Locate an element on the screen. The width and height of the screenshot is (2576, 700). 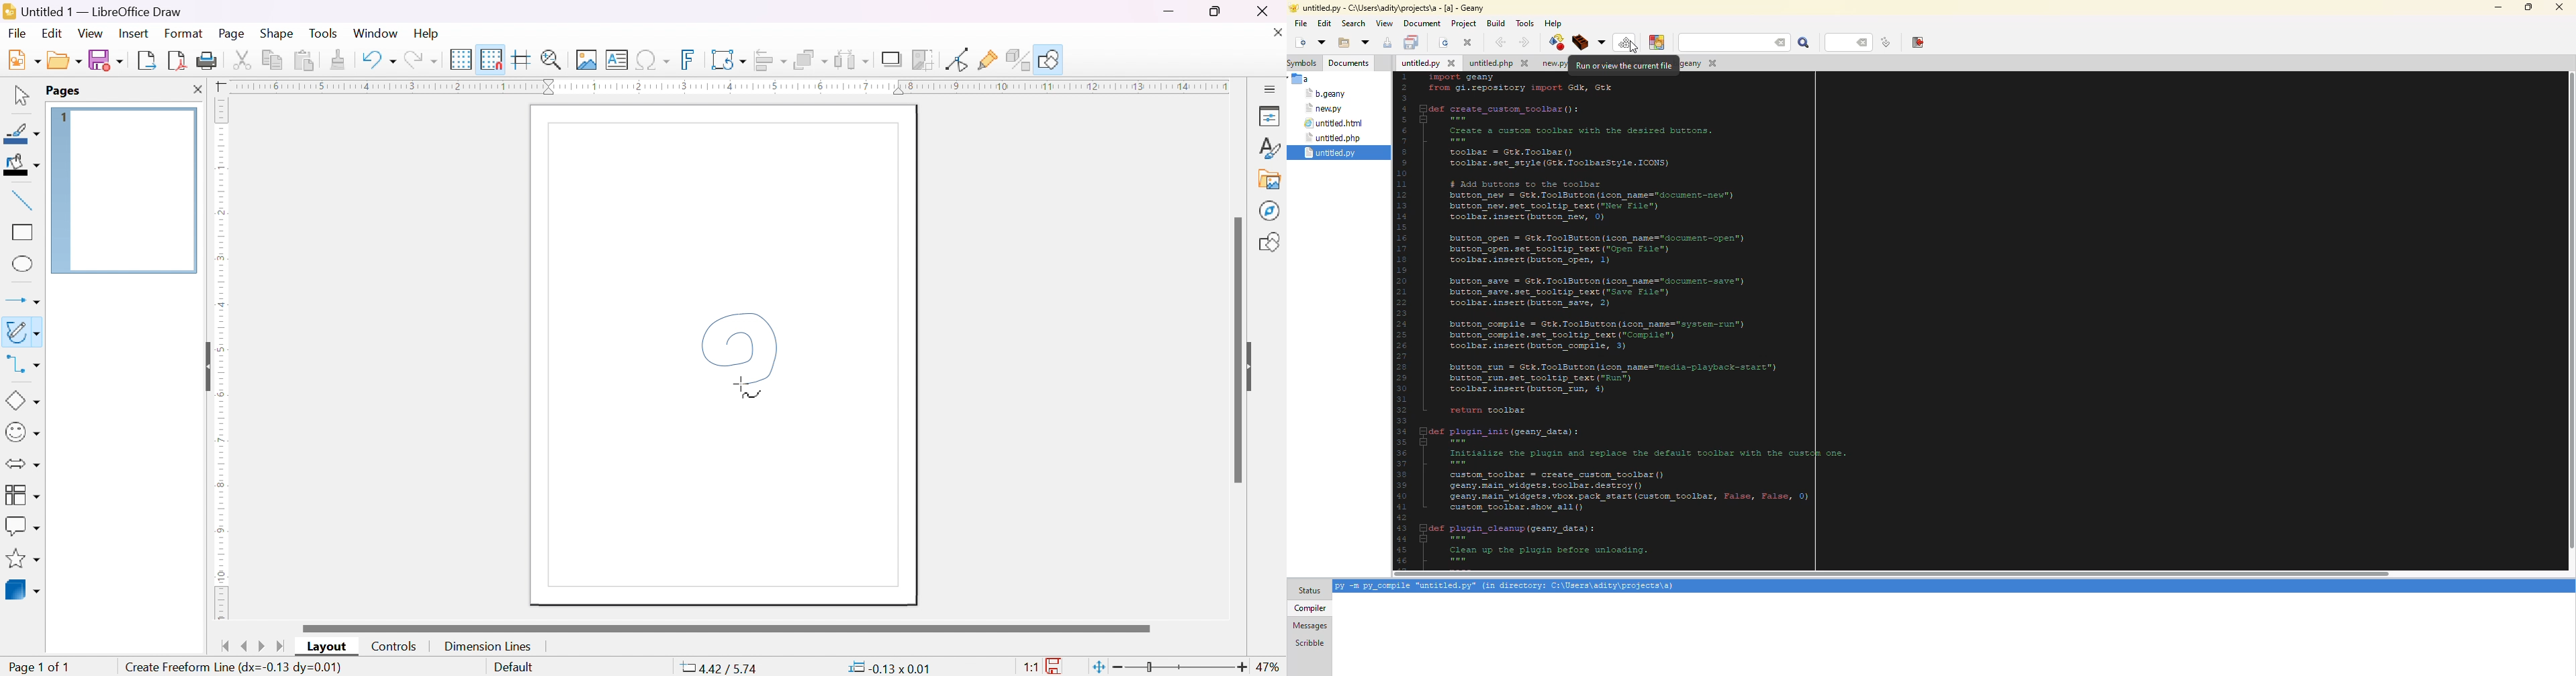
ruler is located at coordinates (728, 86).